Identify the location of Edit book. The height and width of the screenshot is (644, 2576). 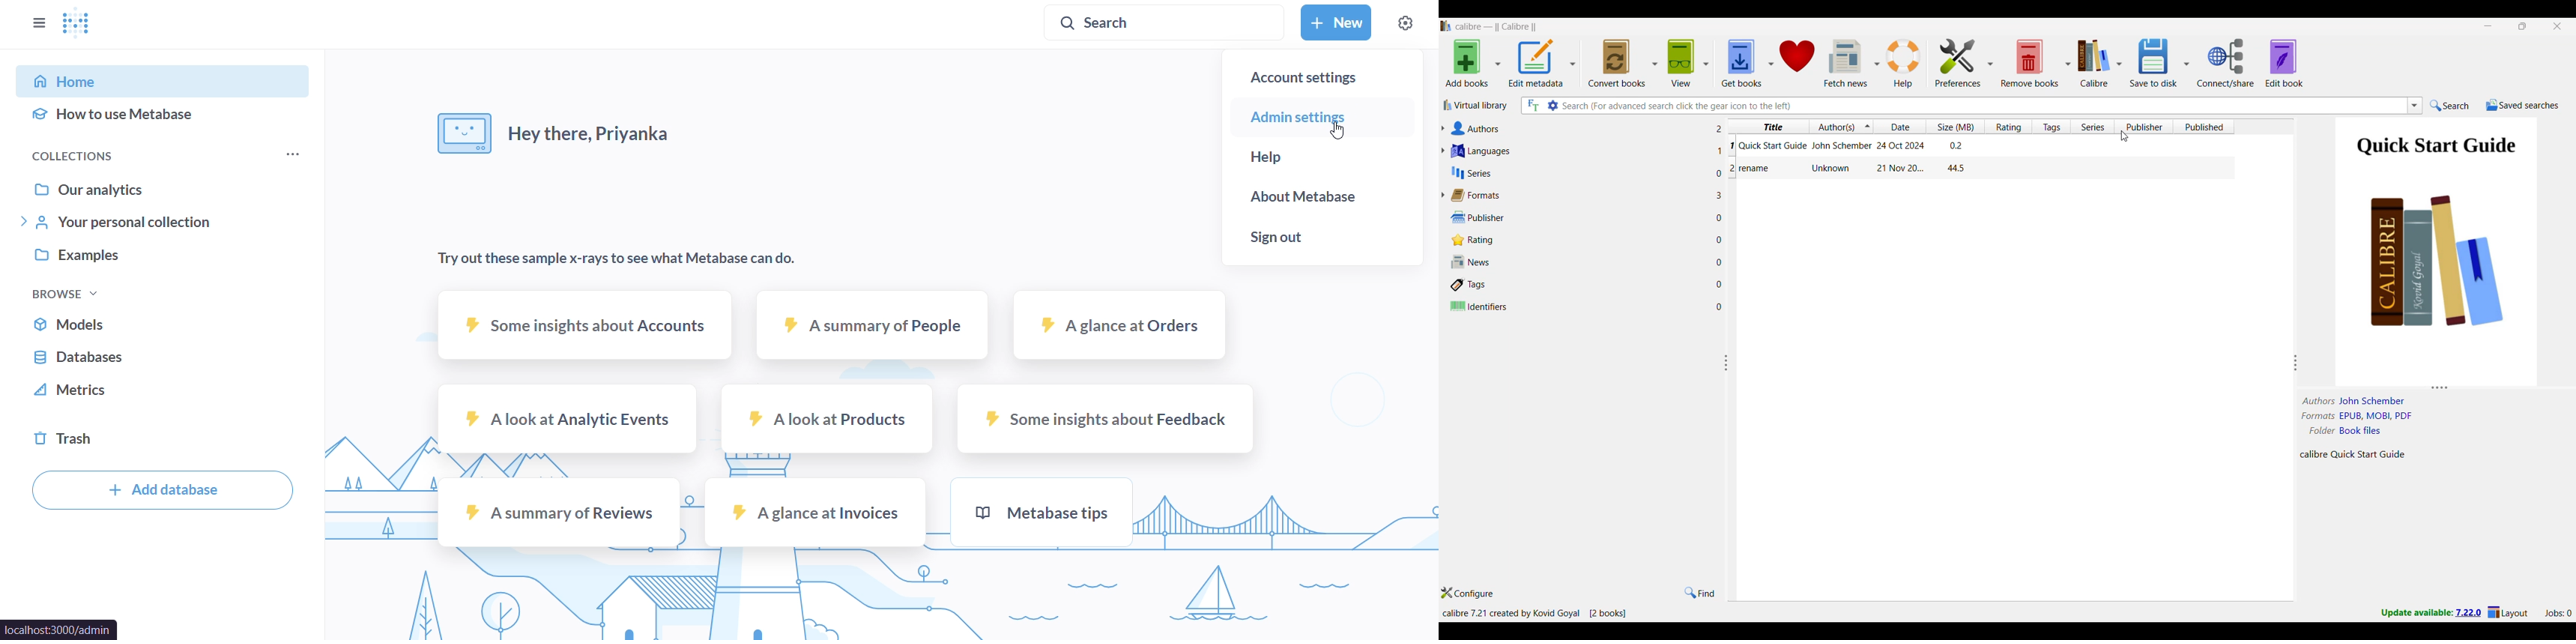
(2284, 63).